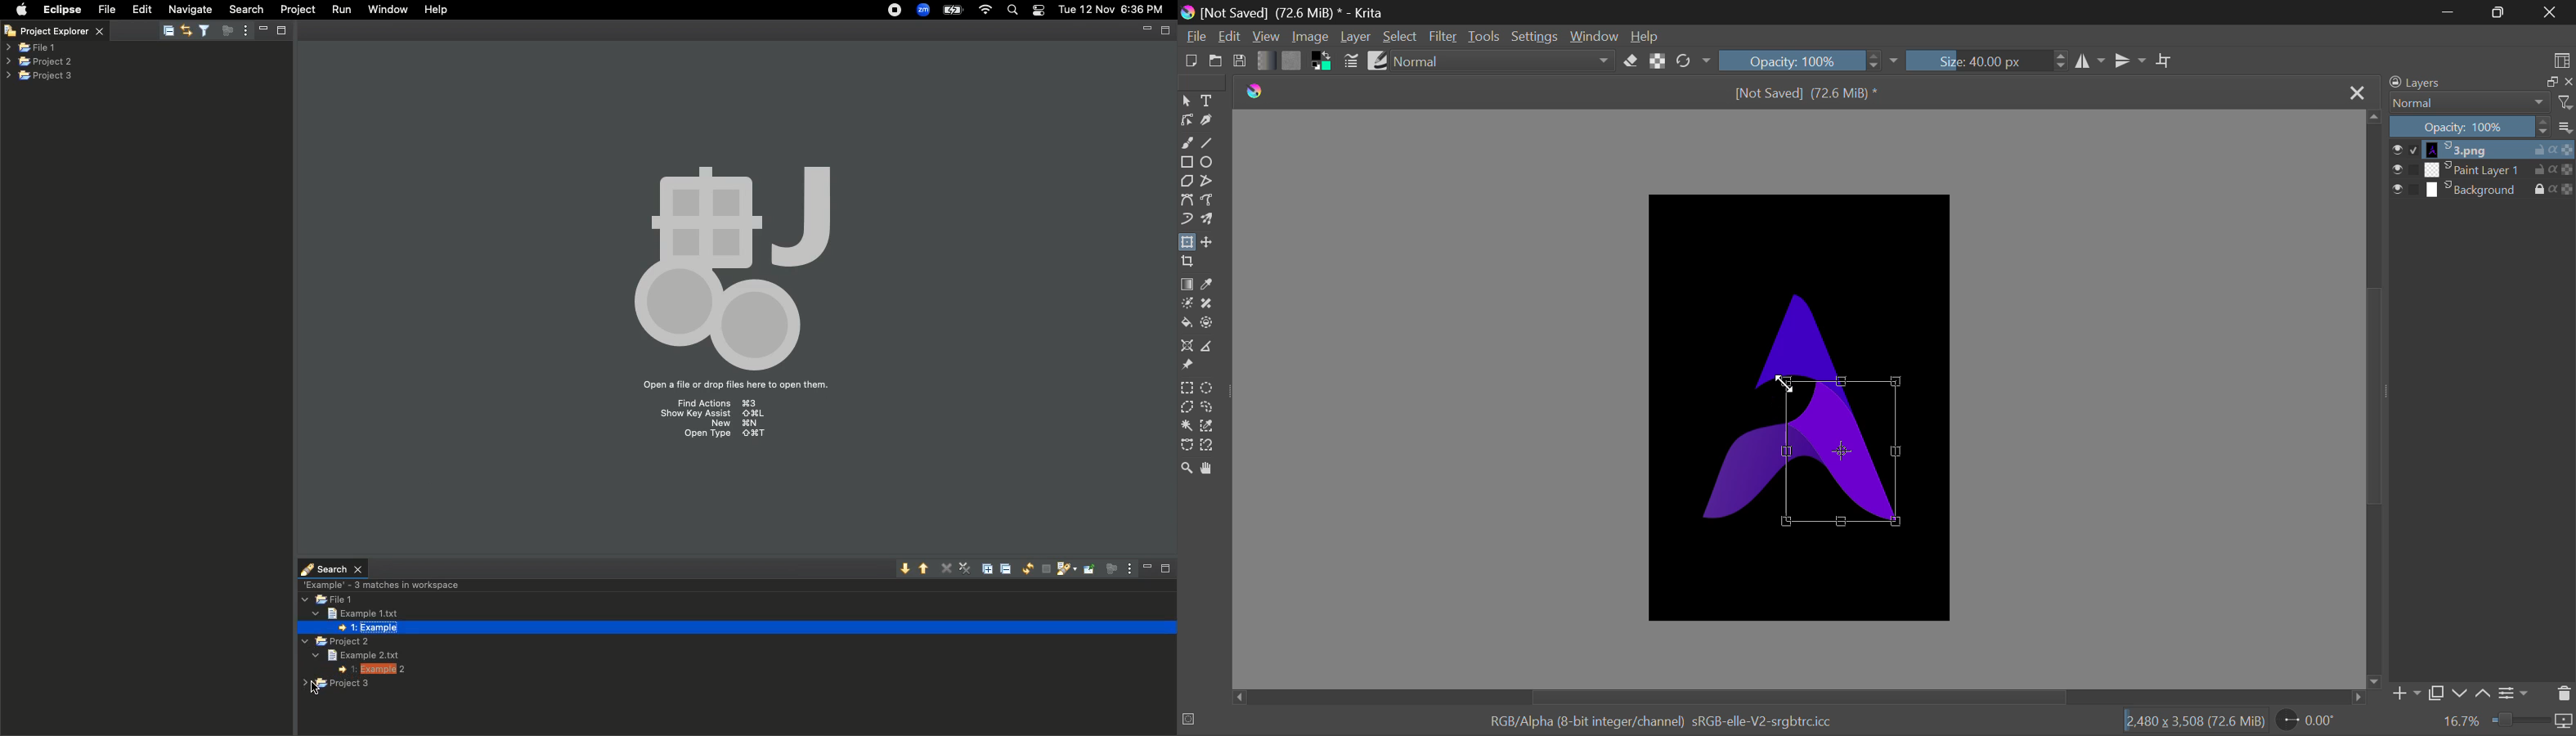 The height and width of the screenshot is (756, 2576). Describe the element at coordinates (1024, 568) in the screenshot. I see `Run the current search again` at that location.